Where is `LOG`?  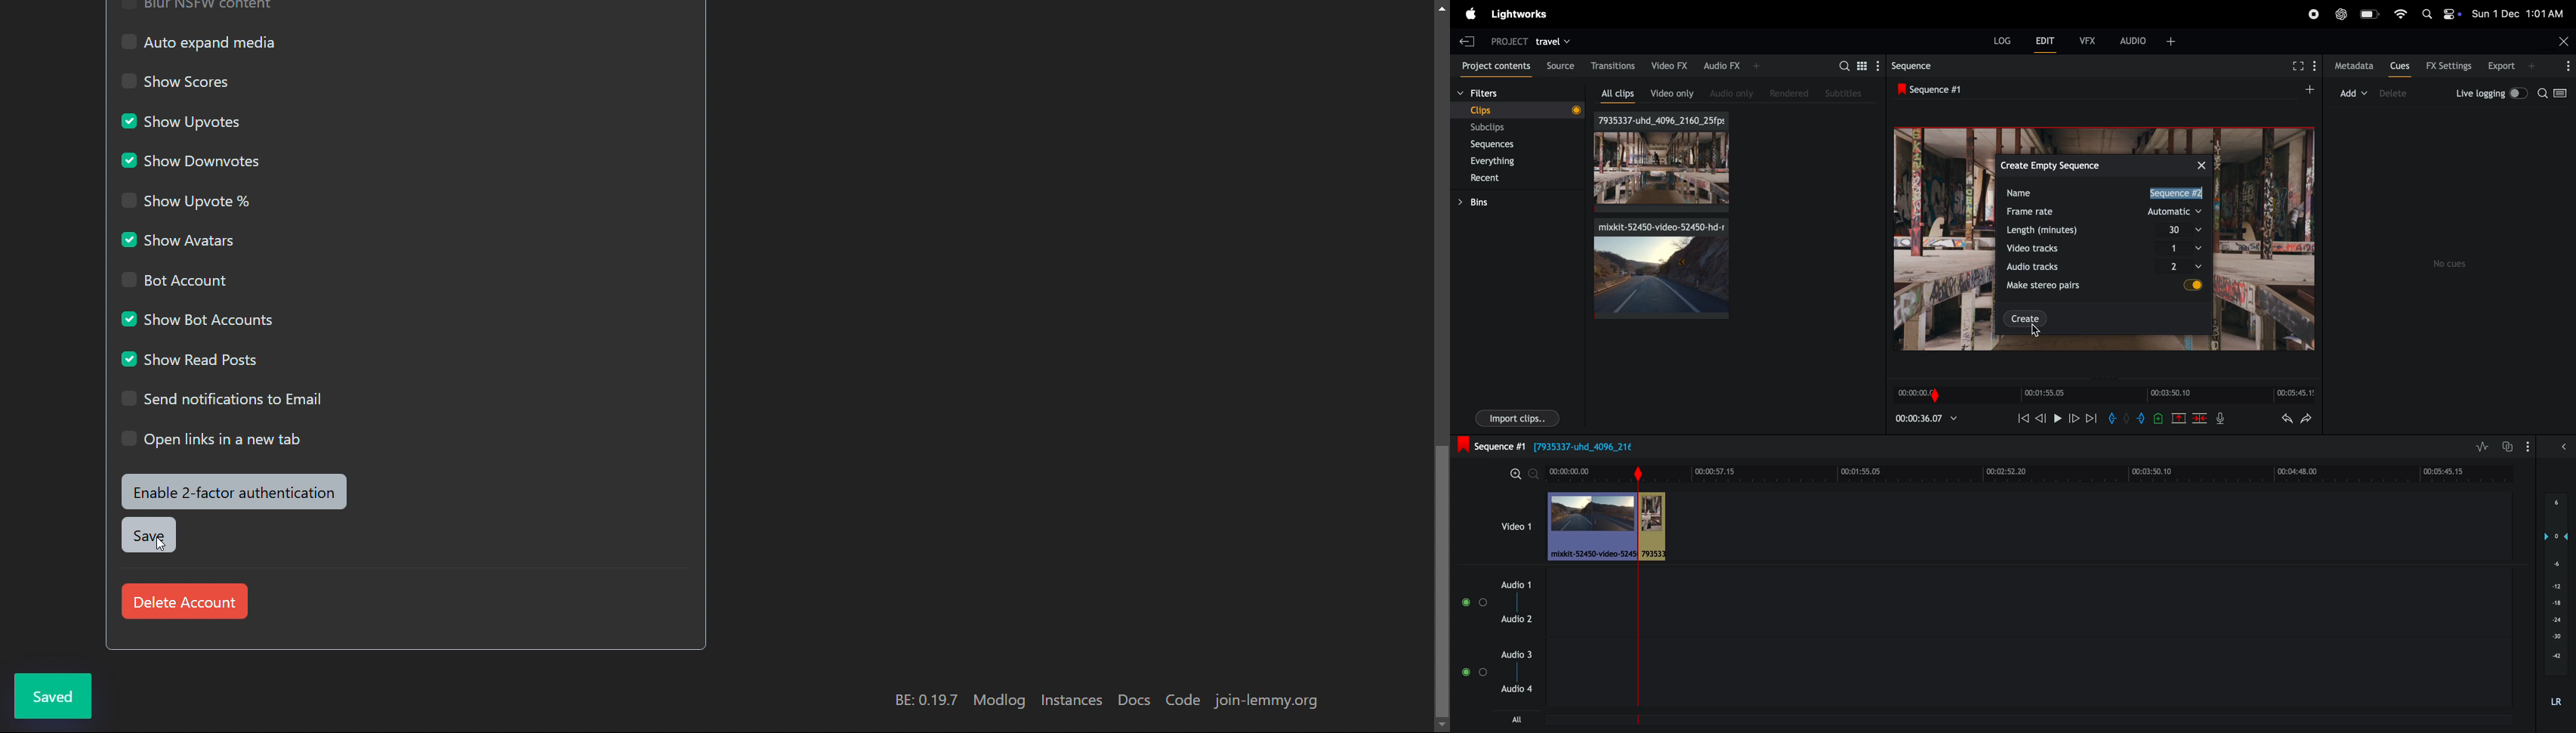
LOG is located at coordinates (2002, 41).